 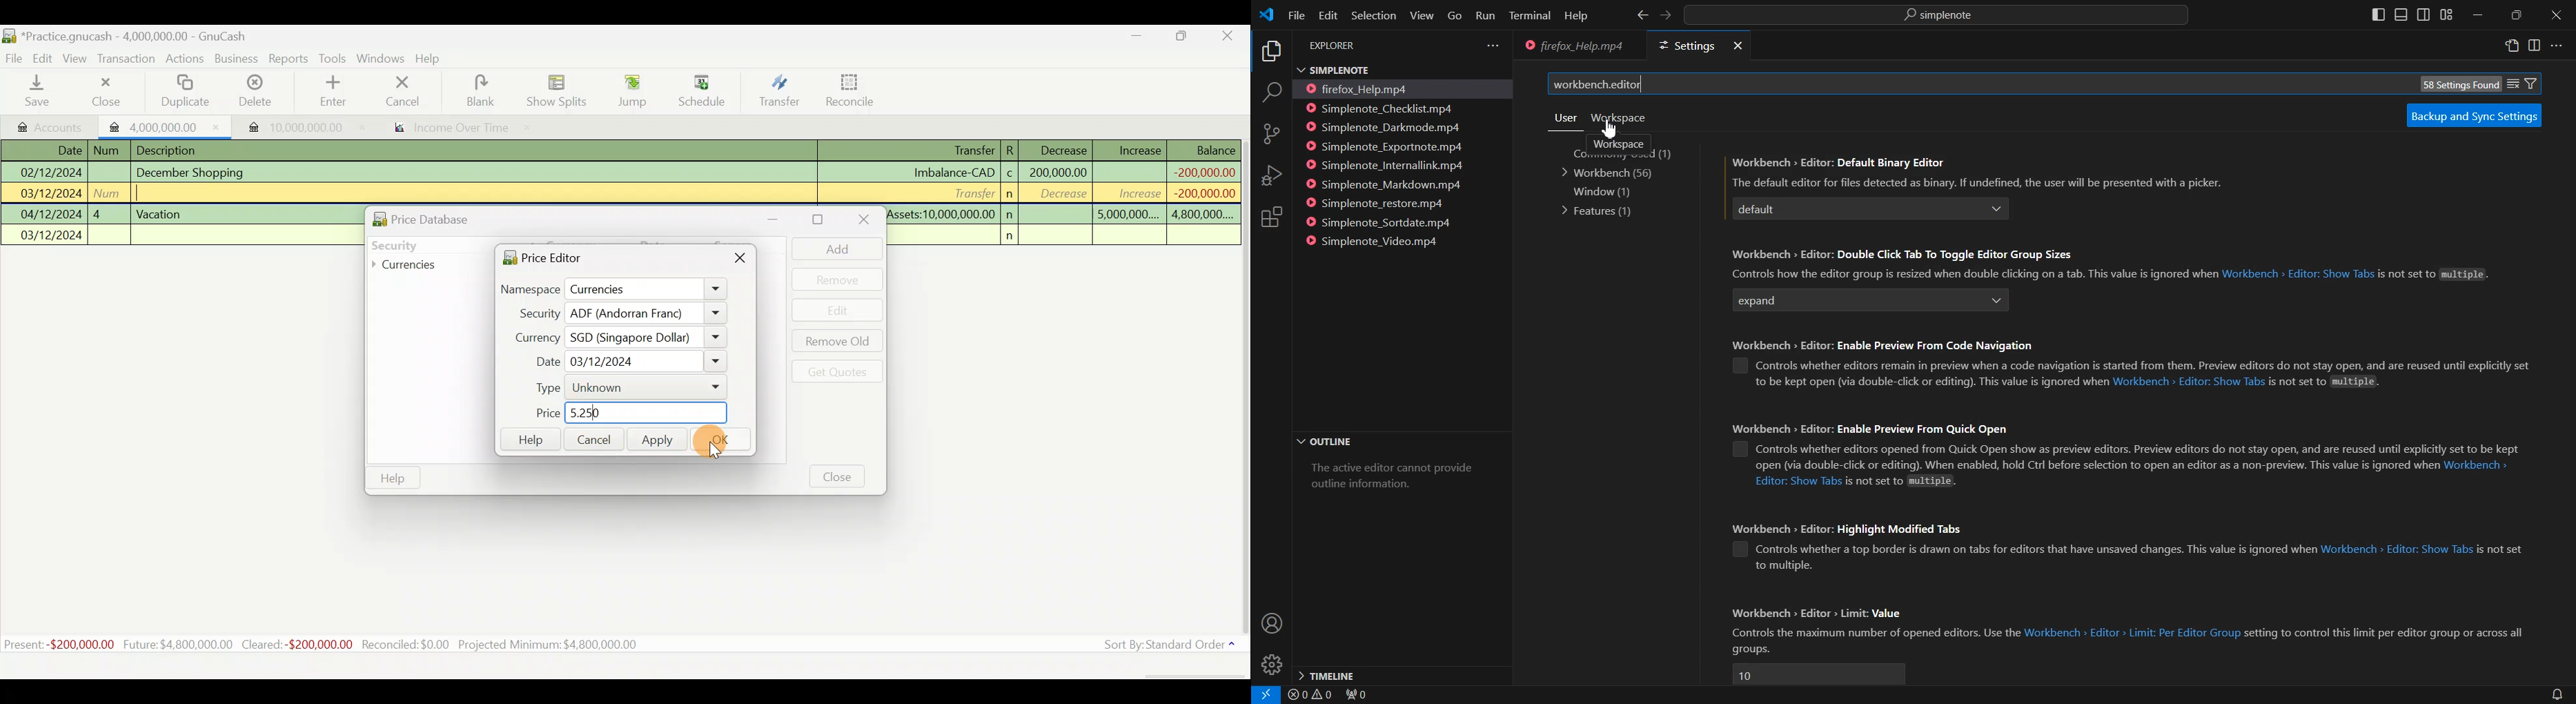 I want to click on cancel, so click(x=416, y=93).